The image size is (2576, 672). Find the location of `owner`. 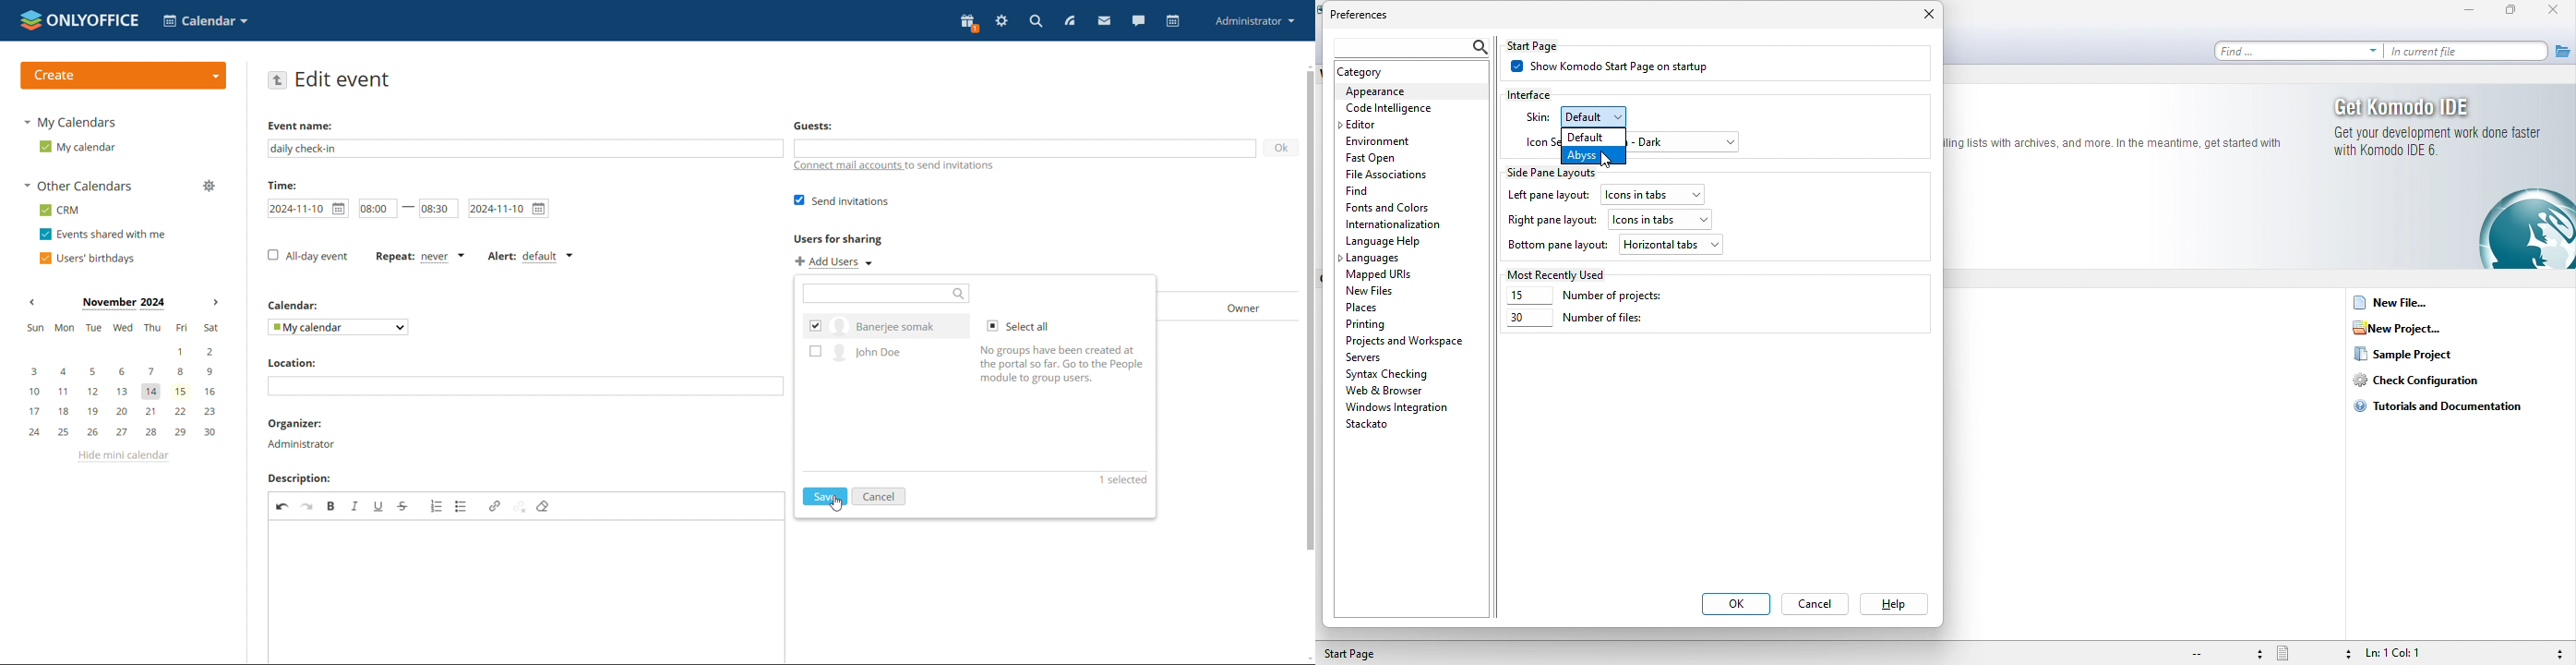

owner is located at coordinates (1232, 307).